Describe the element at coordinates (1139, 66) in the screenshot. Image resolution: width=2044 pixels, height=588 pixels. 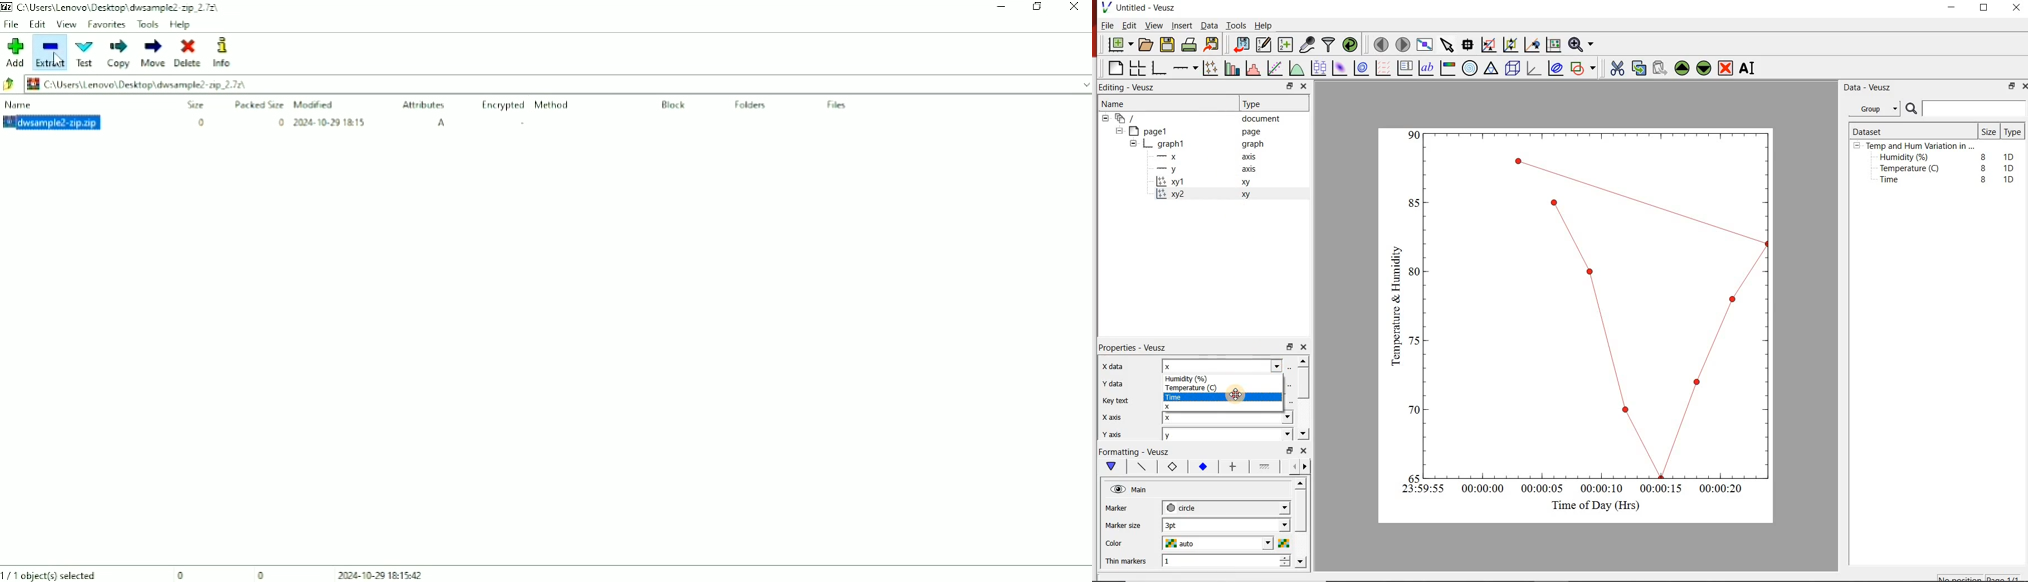
I see `arrange graphs in a grid` at that location.